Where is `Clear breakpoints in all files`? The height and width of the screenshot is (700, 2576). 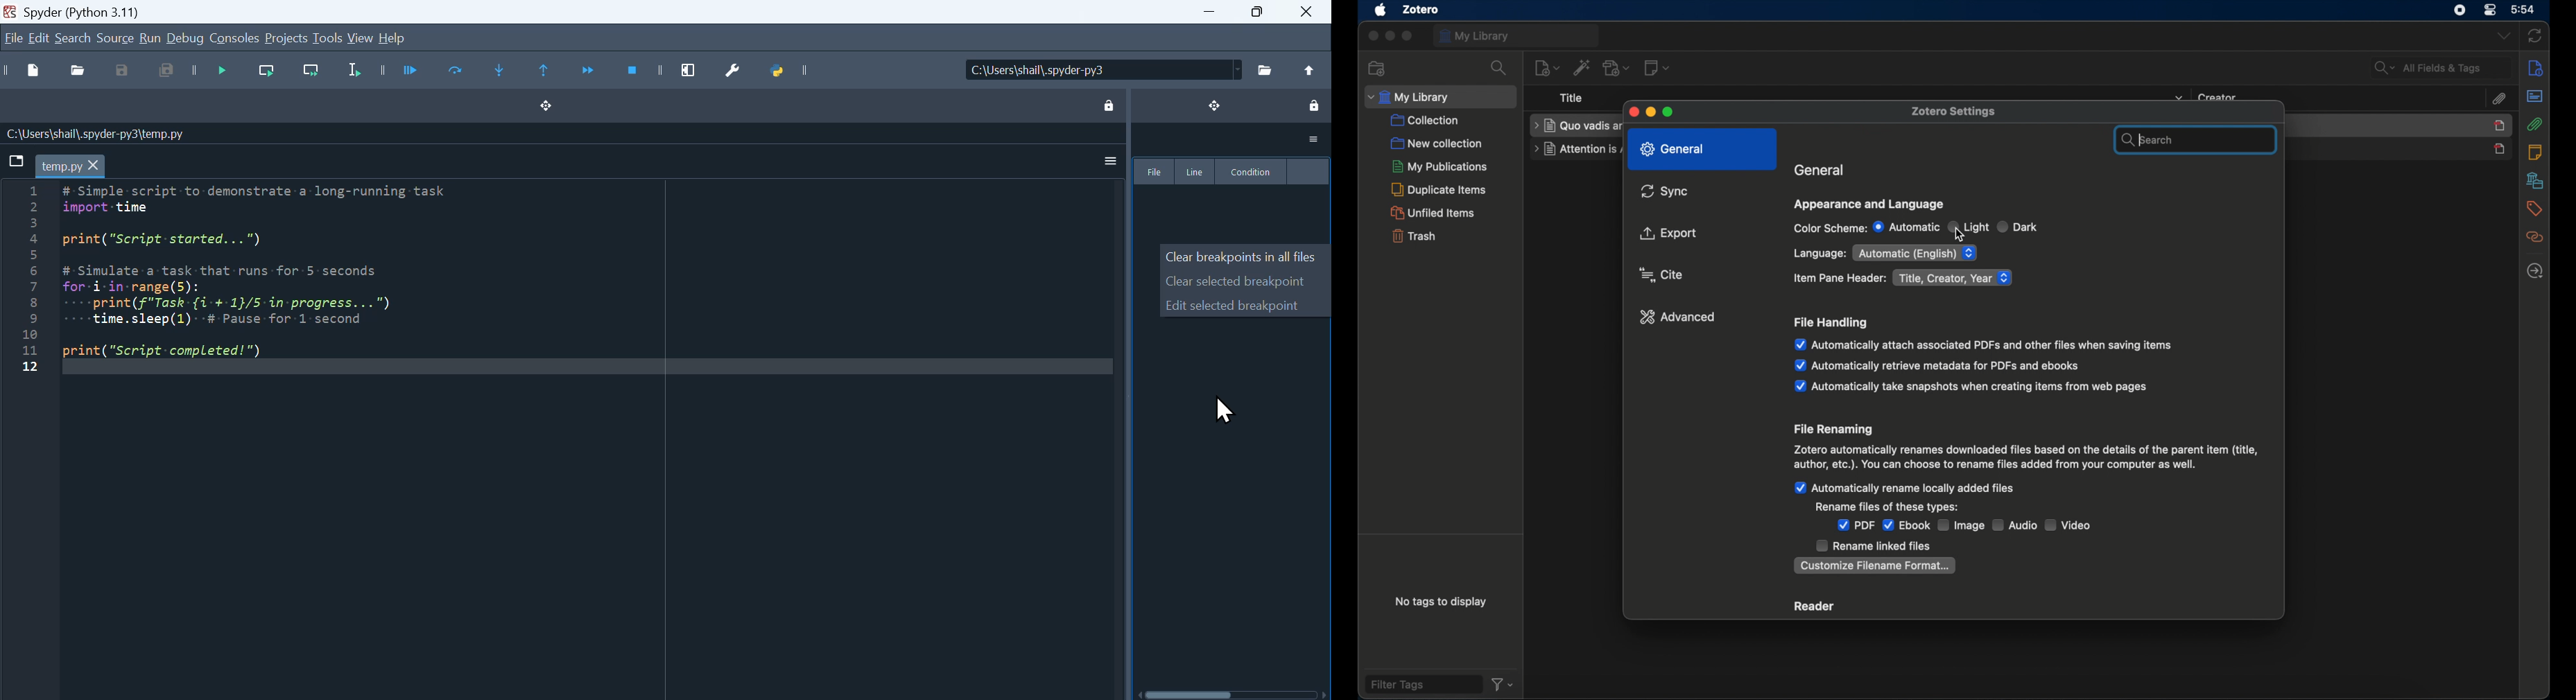 Clear breakpoints in all files is located at coordinates (1241, 256).